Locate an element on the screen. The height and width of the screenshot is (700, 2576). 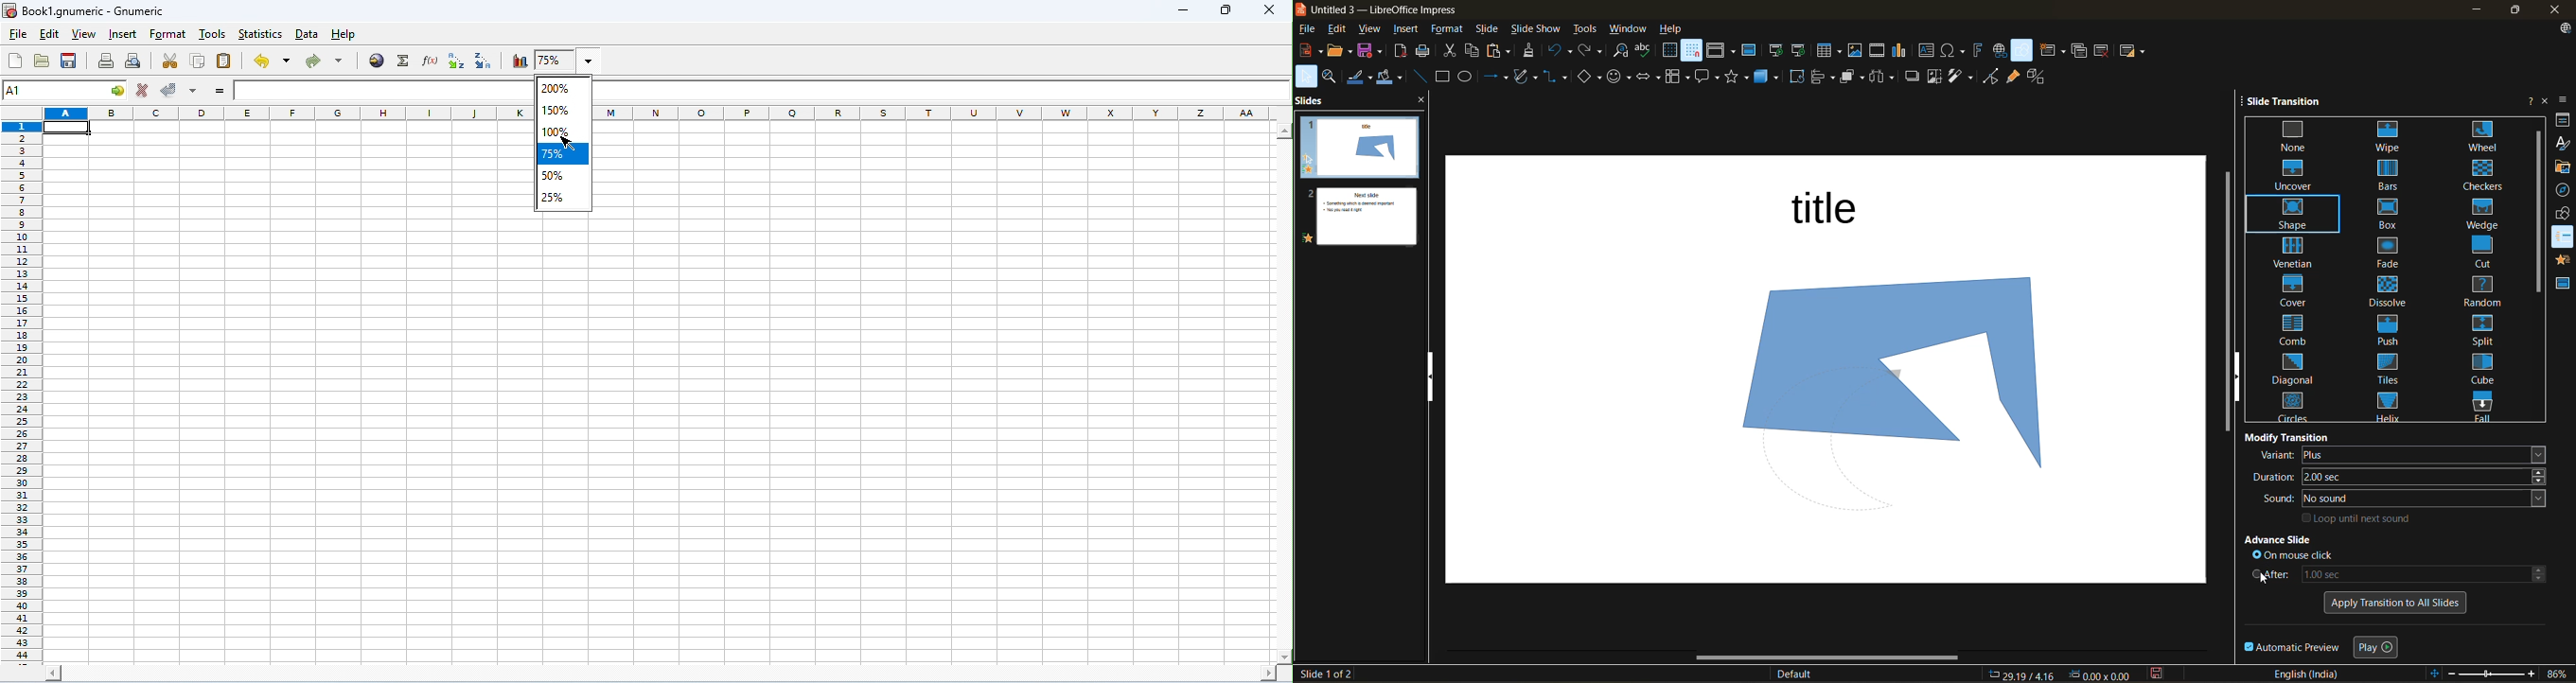
loop until next sound is located at coordinates (2360, 518).